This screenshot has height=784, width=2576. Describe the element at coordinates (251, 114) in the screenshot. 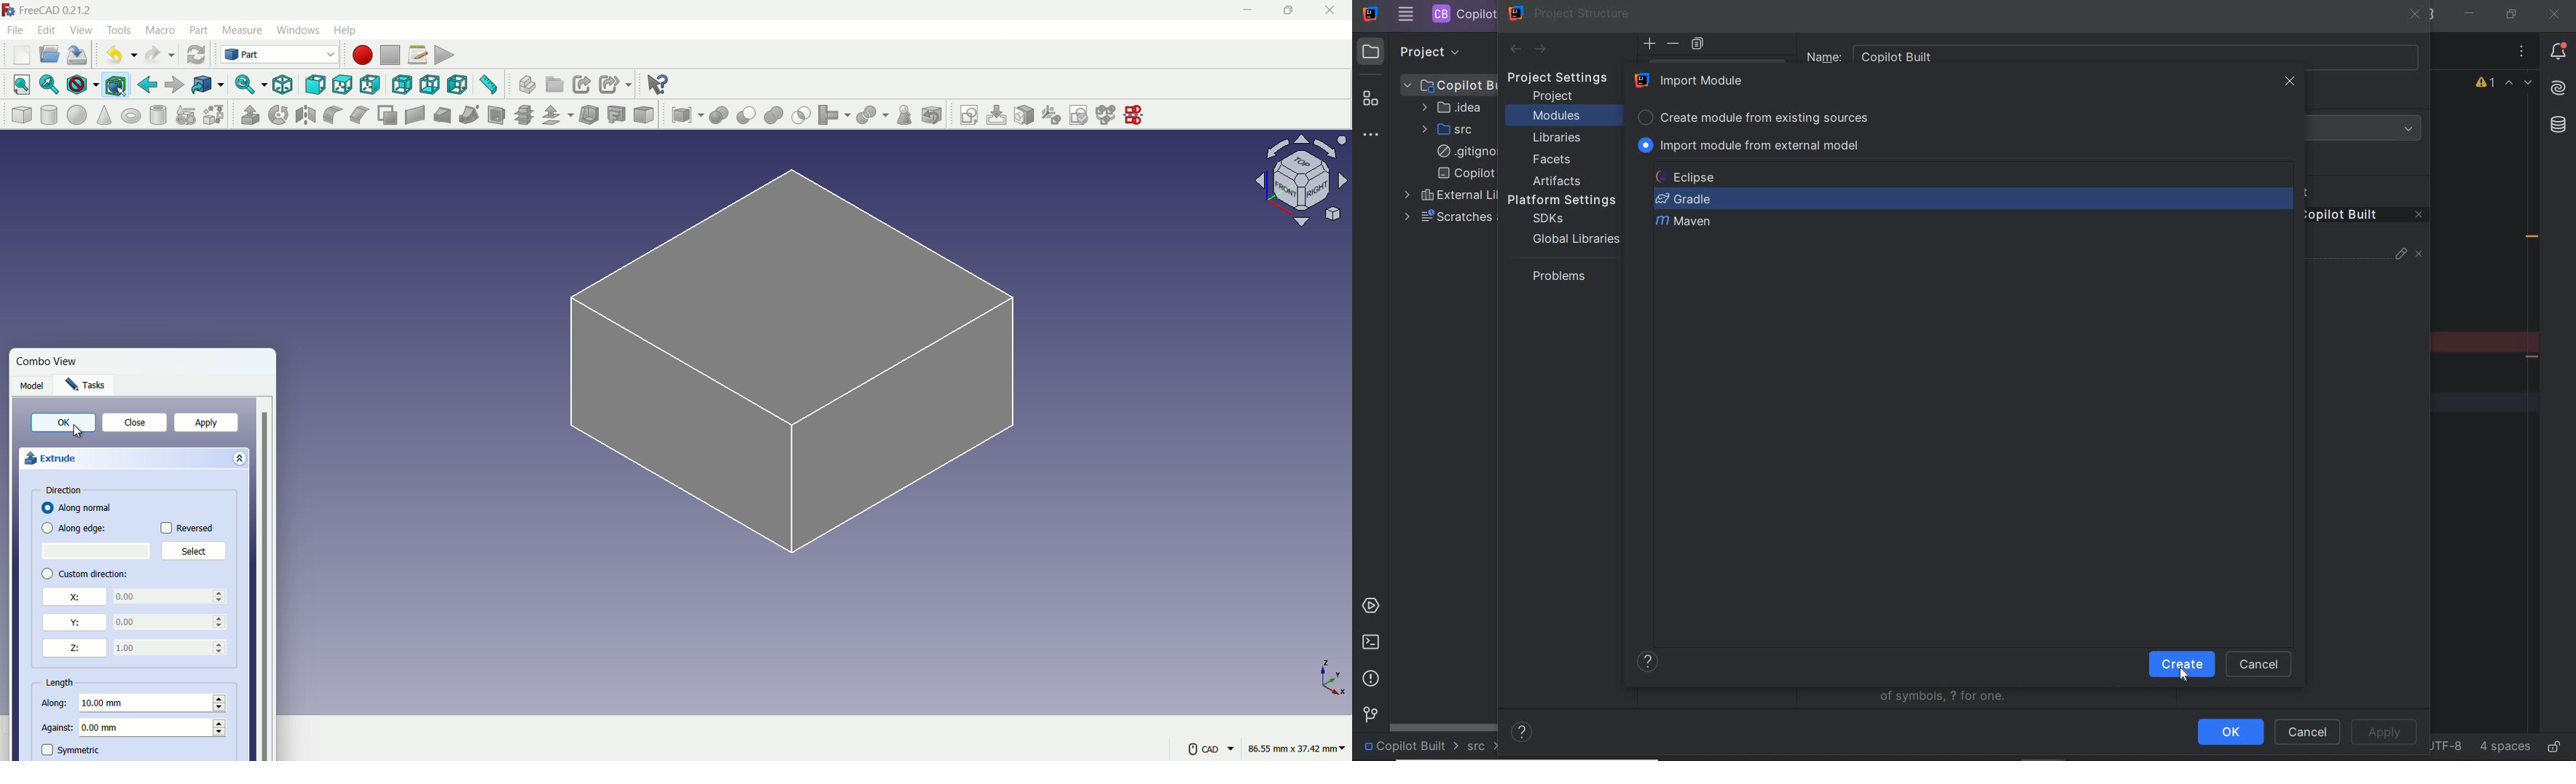

I see `extrude` at that location.